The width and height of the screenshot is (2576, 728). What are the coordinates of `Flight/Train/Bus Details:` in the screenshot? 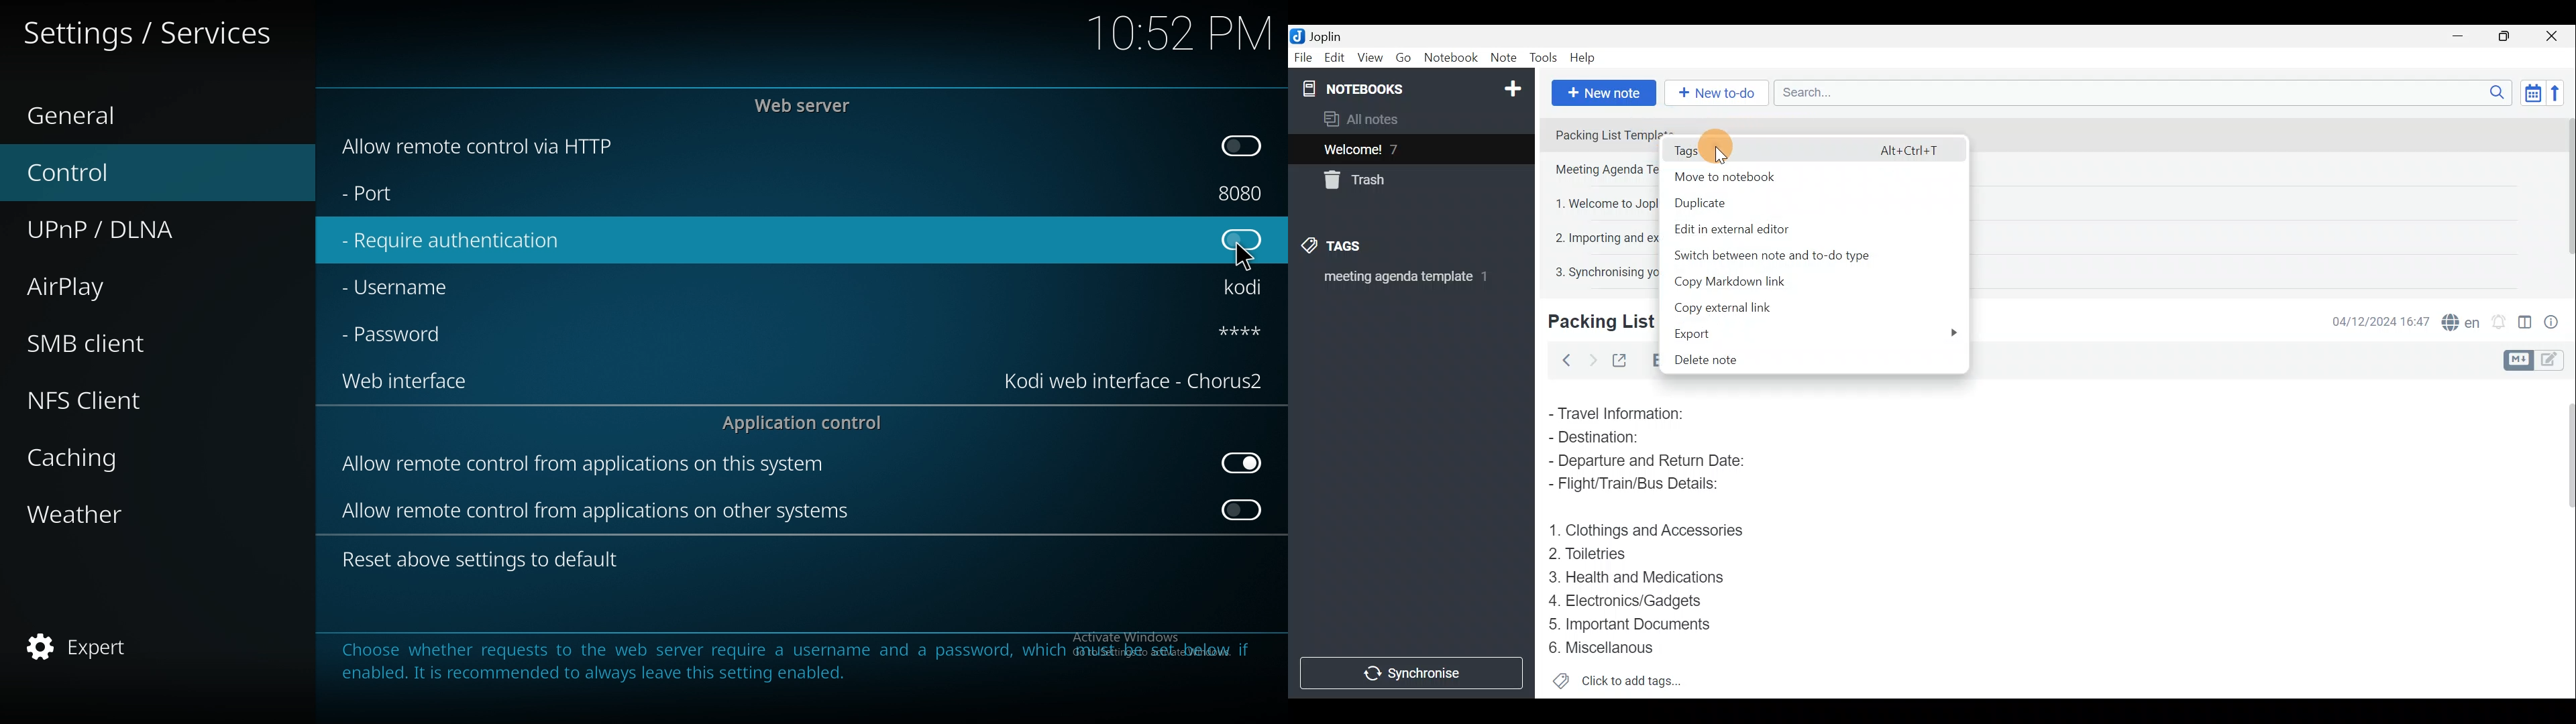 It's located at (1648, 487).